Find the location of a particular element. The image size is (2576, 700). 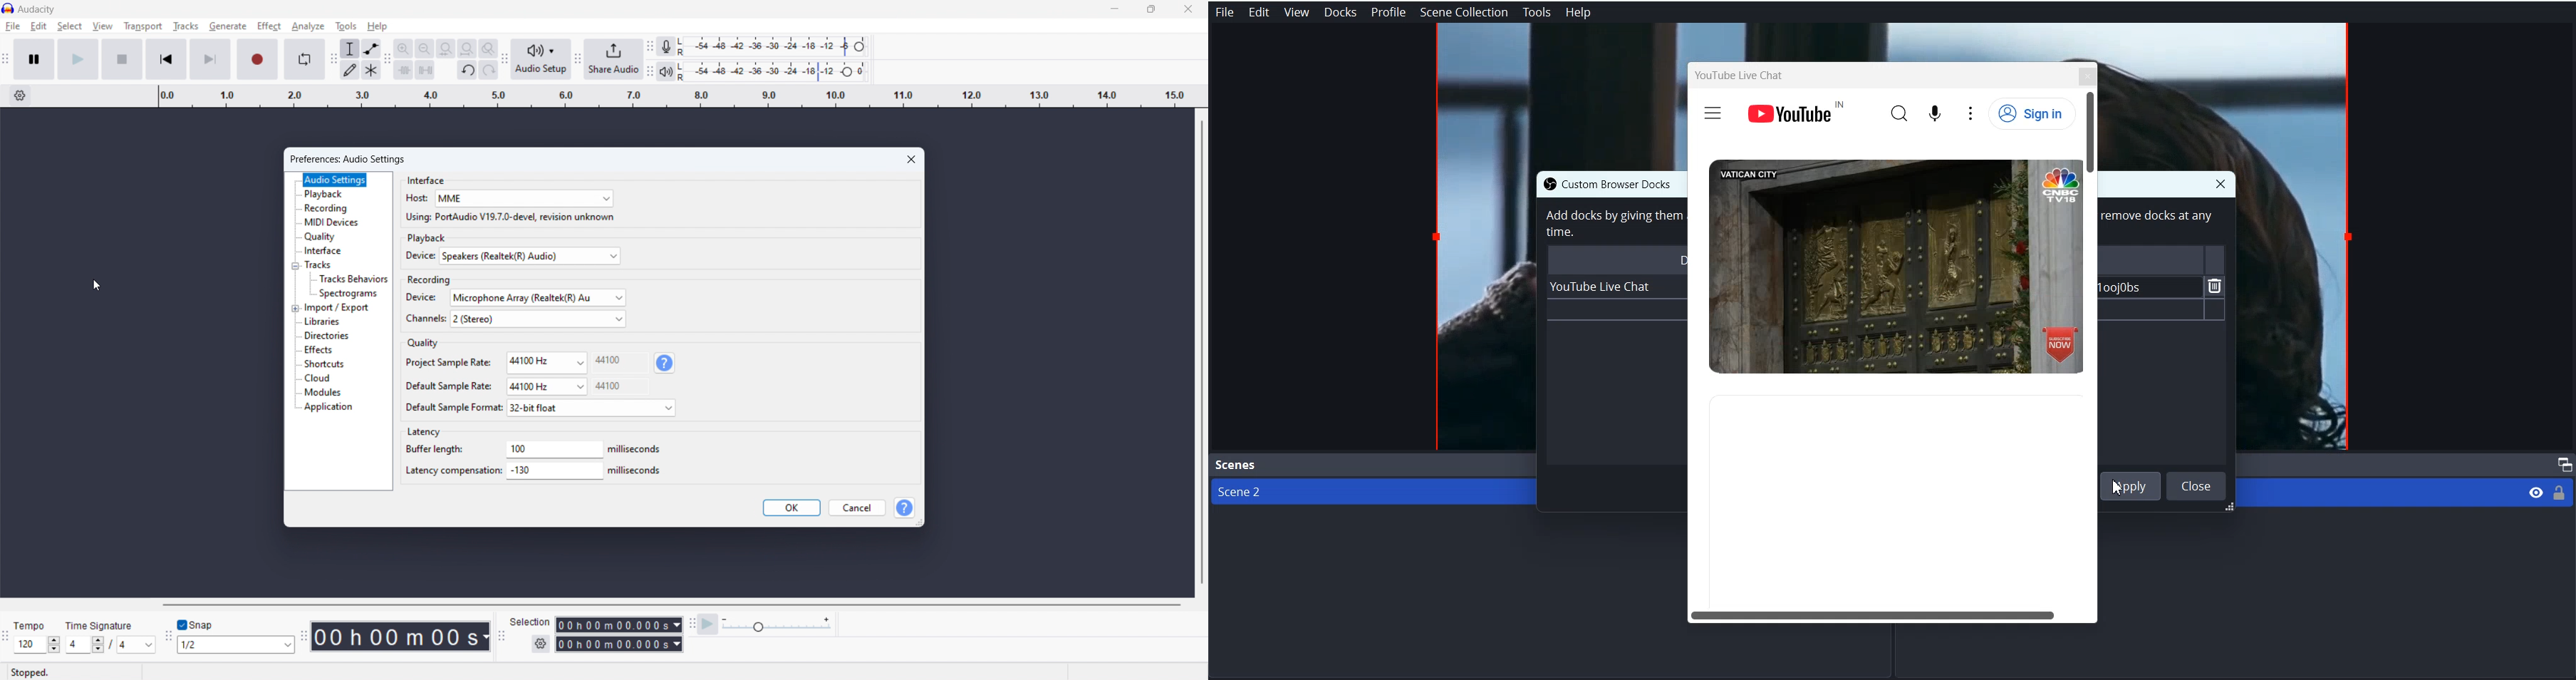

import/export is located at coordinates (337, 308).